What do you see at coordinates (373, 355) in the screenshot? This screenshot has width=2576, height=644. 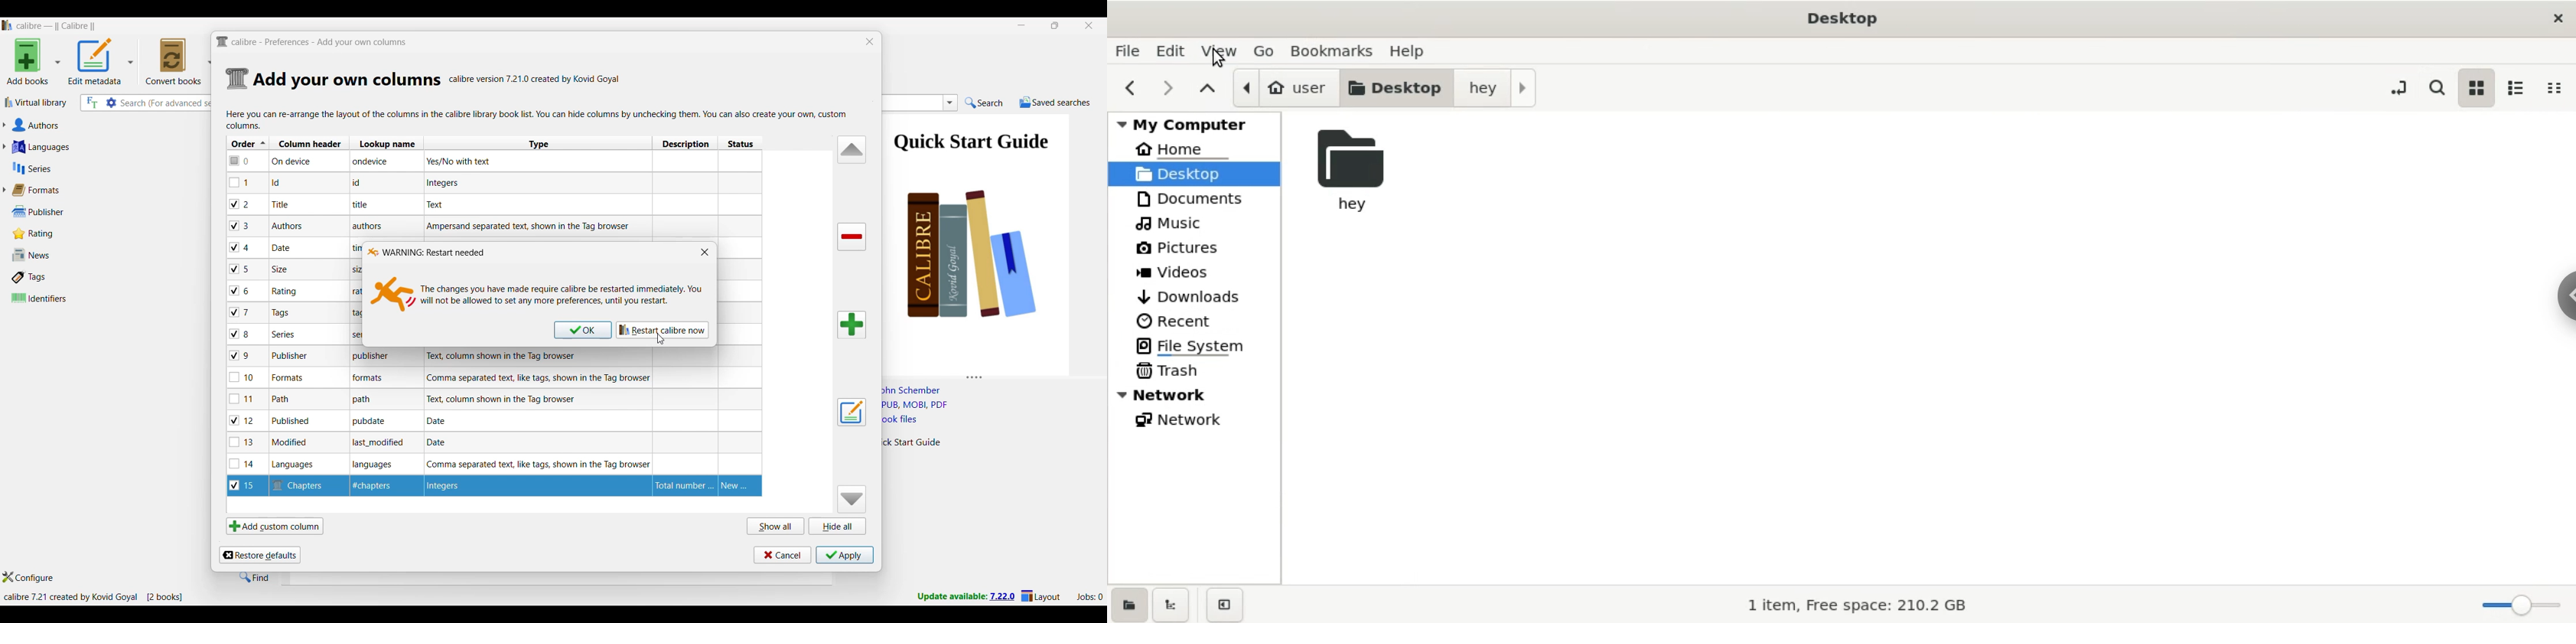 I see `note` at bounding box center [373, 355].